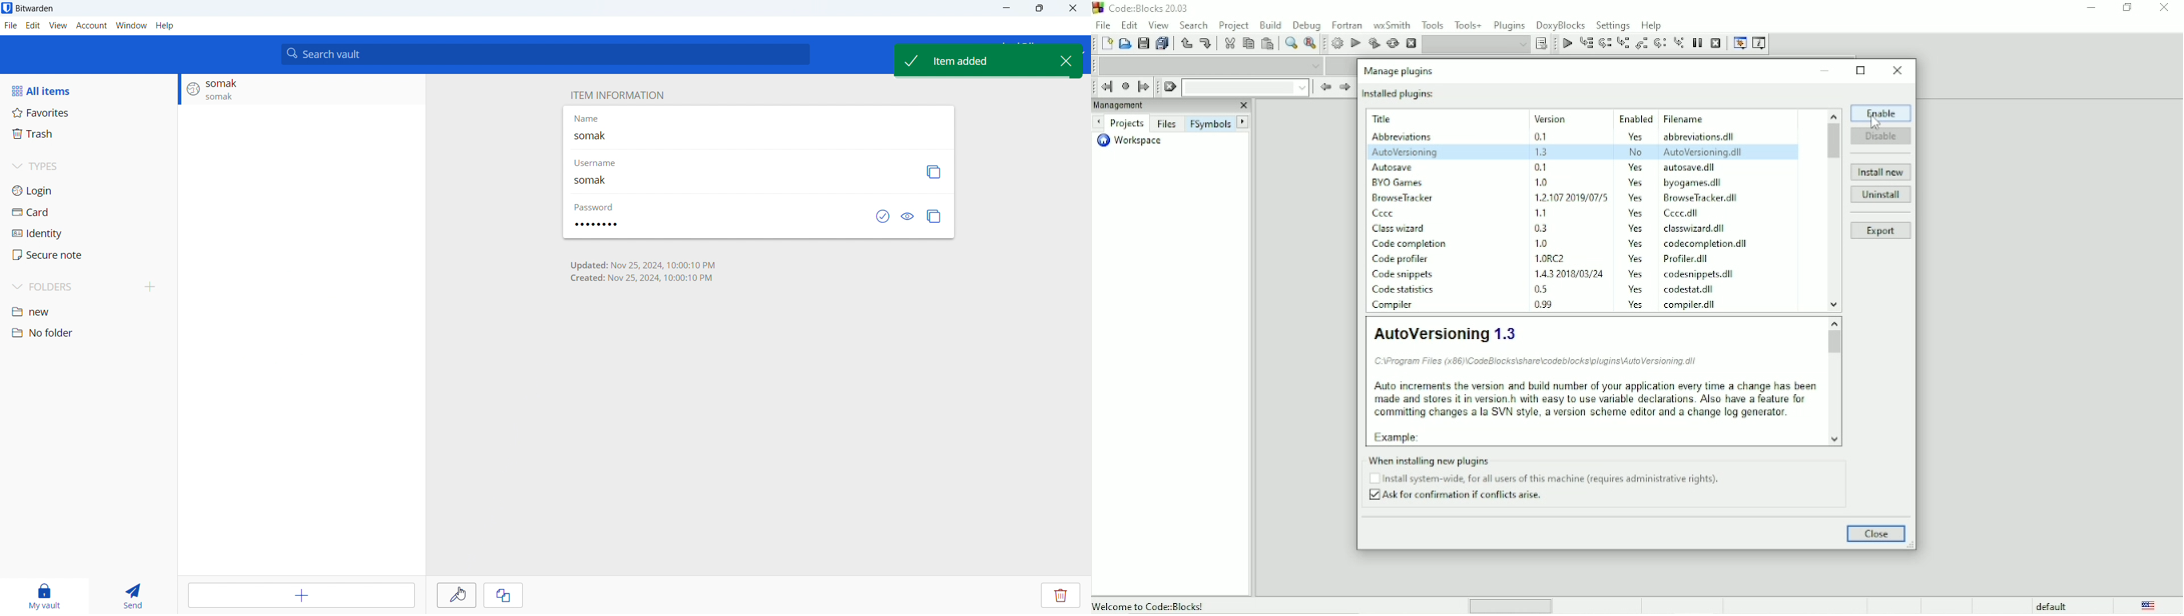 The width and height of the screenshot is (2184, 616). I want to click on Close, so click(1898, 71).